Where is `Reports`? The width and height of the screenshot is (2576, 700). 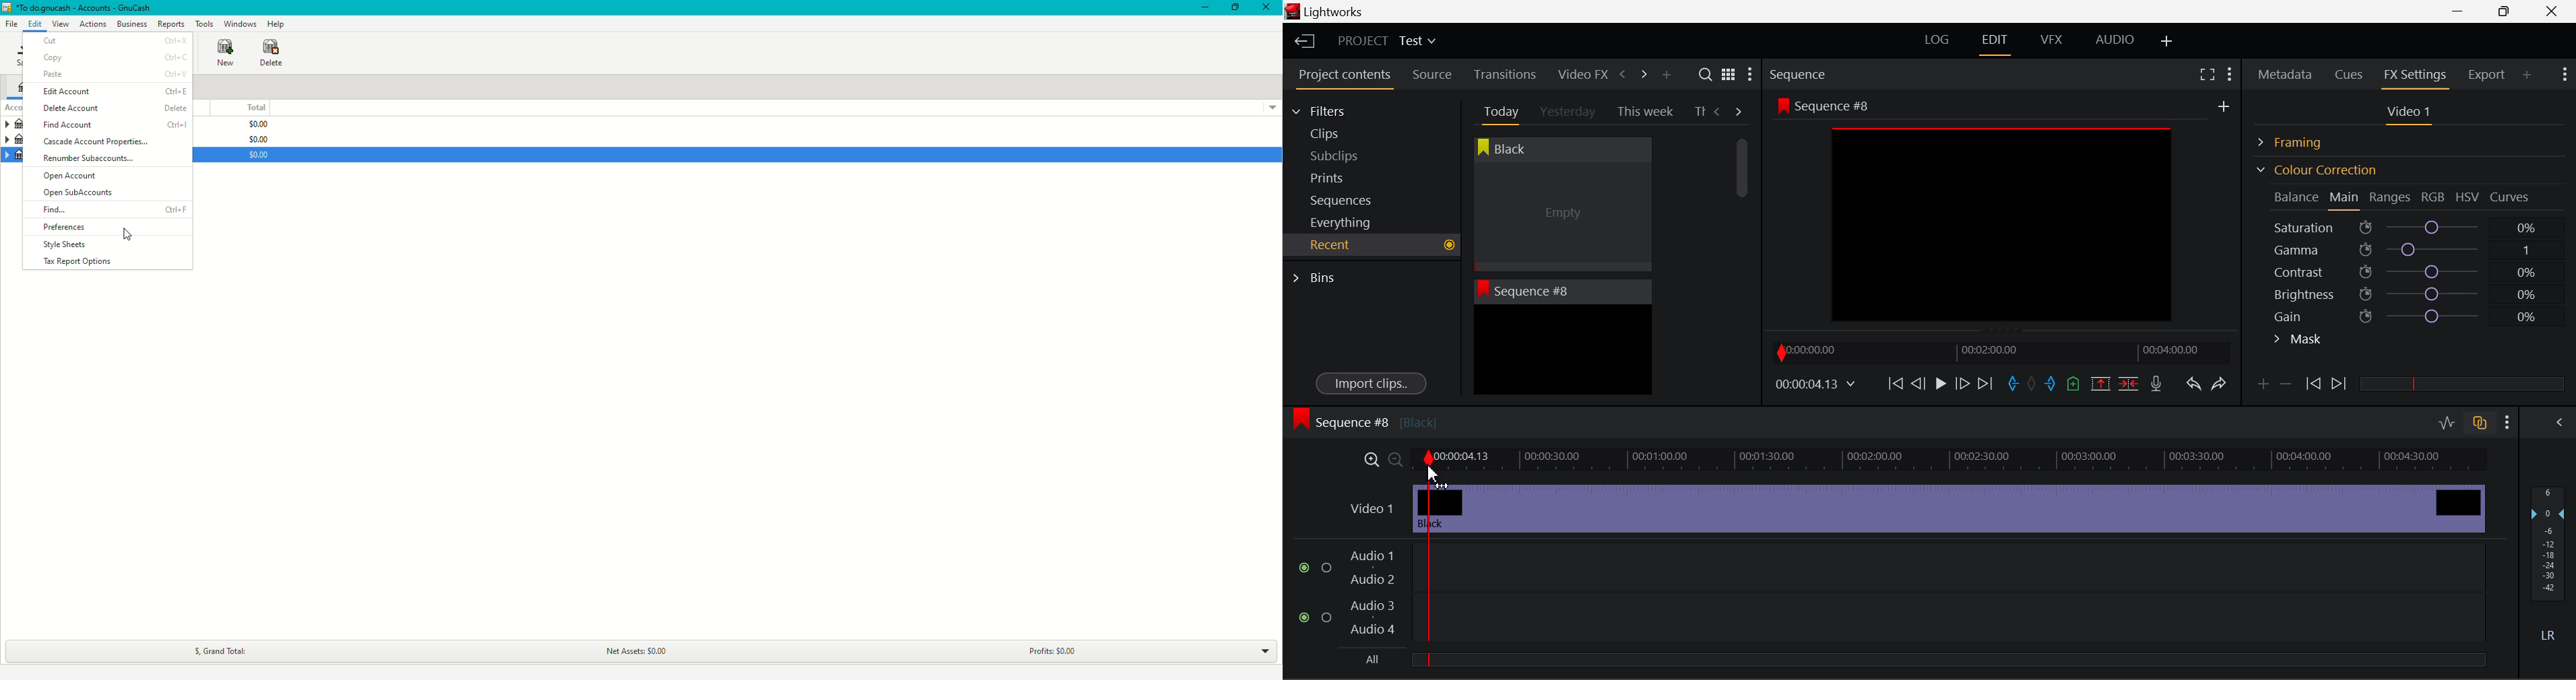 Reports is located at coordinates (172, 23).